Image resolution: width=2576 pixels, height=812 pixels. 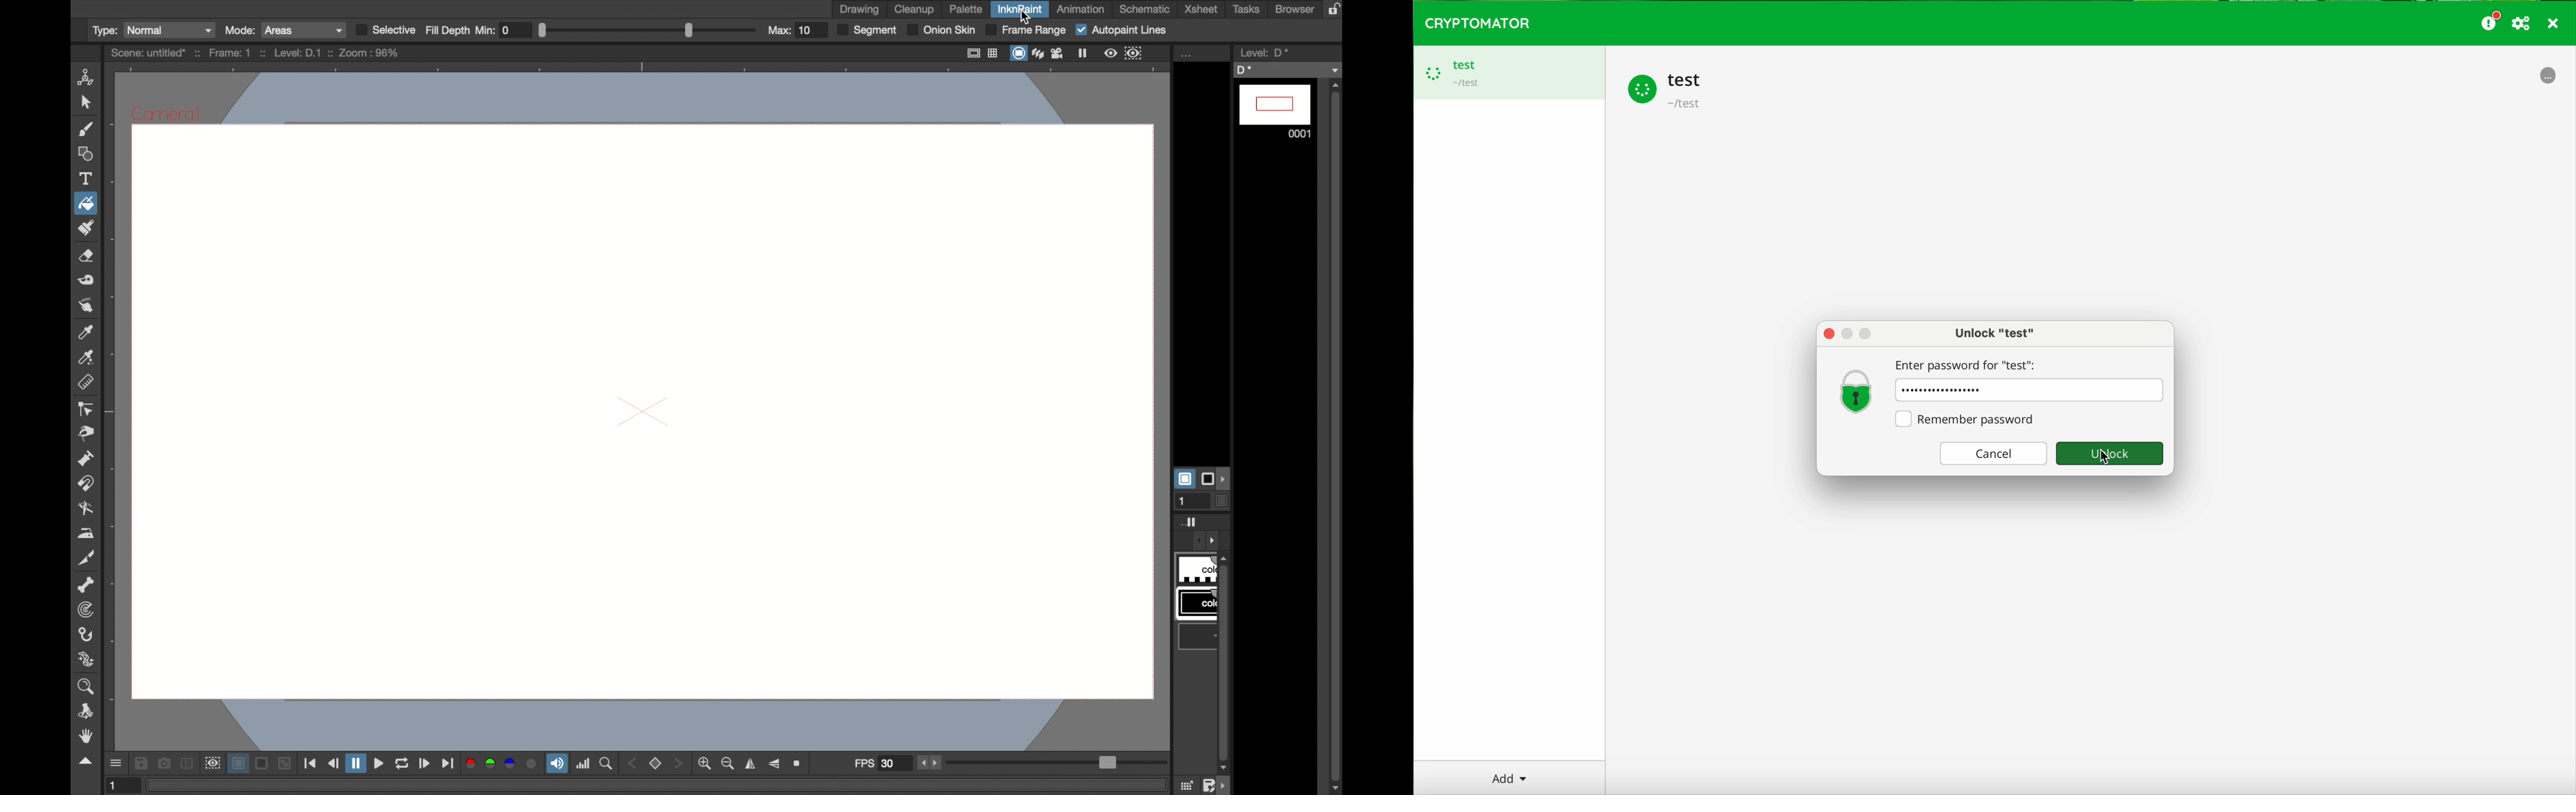 What do you see at coordinates (84, 482) in the screenshot?
I see `magnet tool` at bounding box center [84, 482].